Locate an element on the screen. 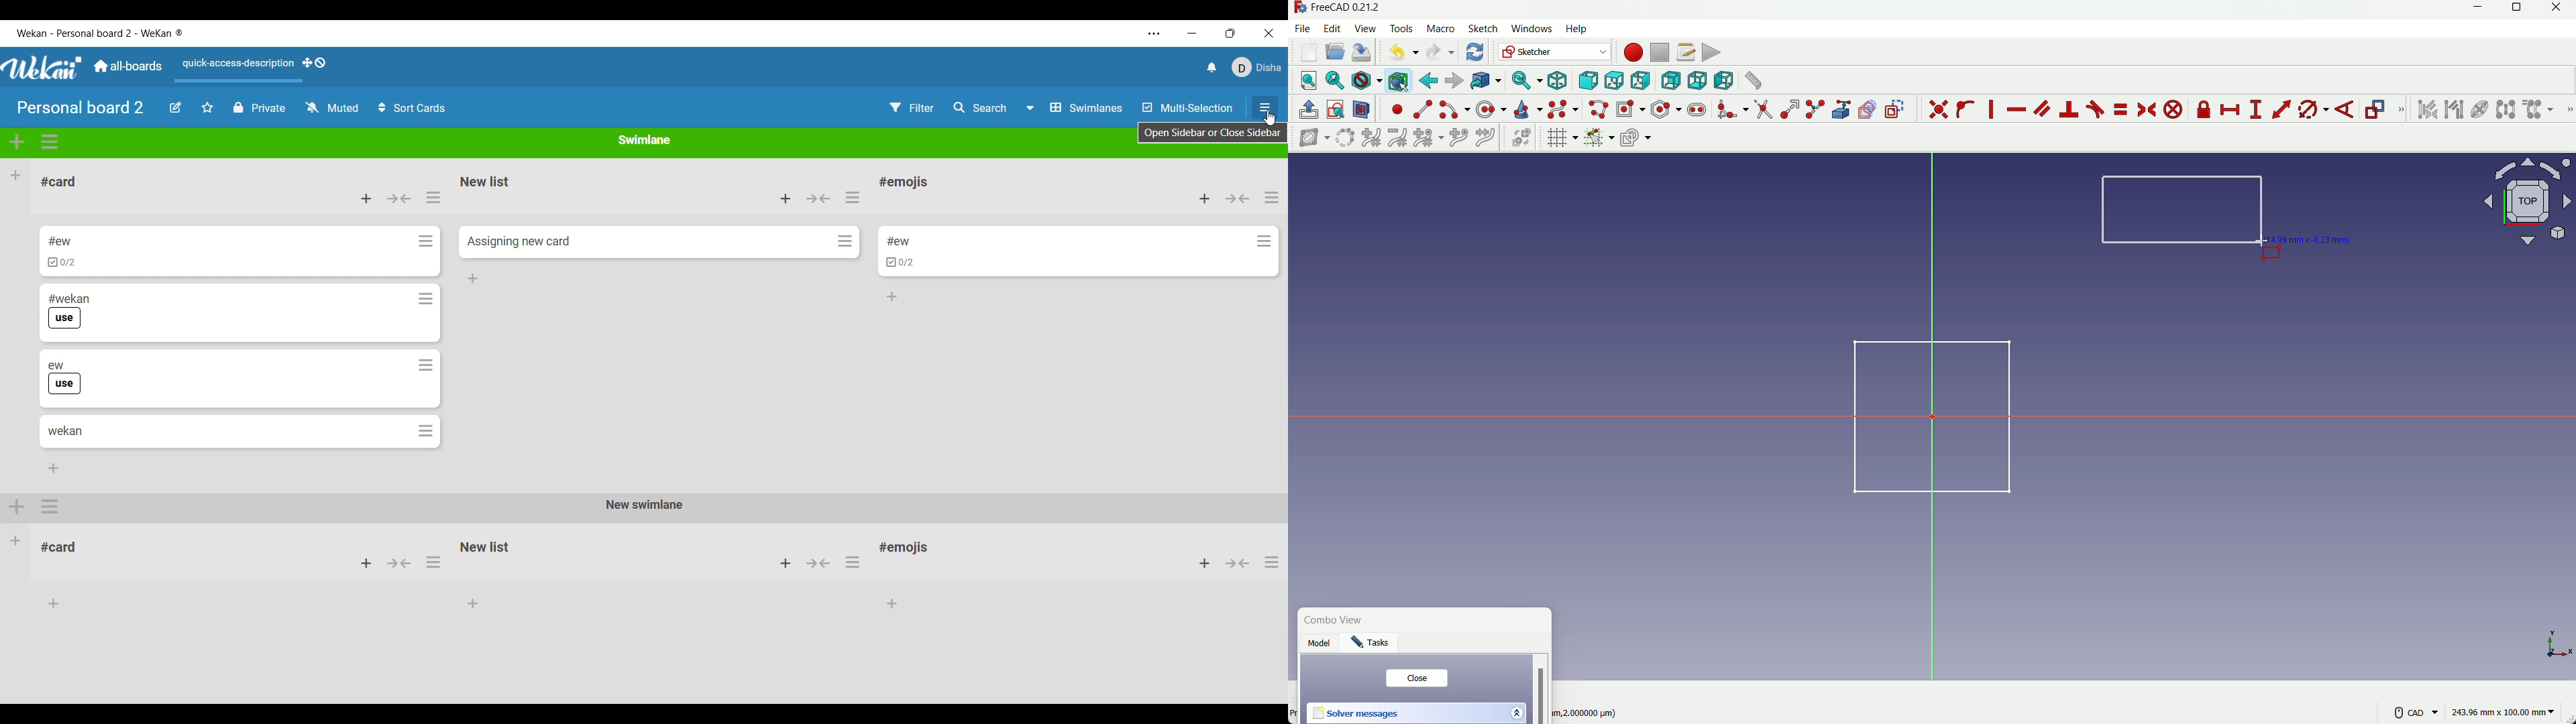  select fit is located at coordinates (1334, 80).